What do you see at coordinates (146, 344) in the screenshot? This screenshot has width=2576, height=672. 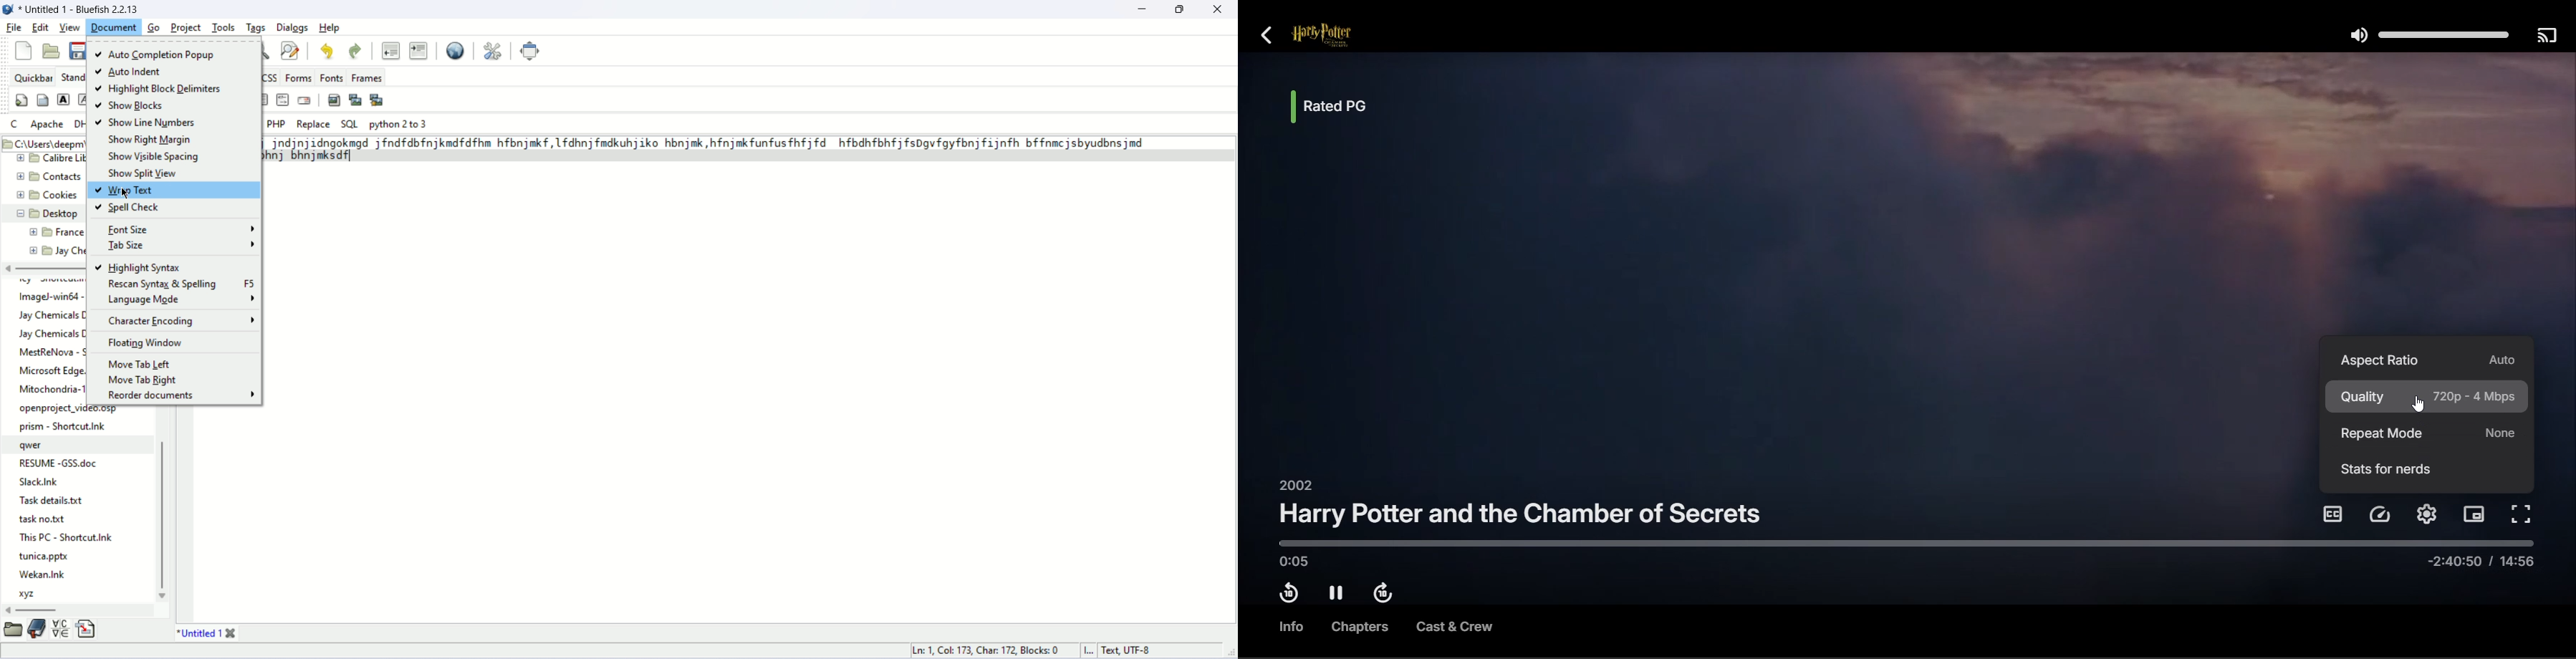 I see `floating window` at bounding box center [146, 344].